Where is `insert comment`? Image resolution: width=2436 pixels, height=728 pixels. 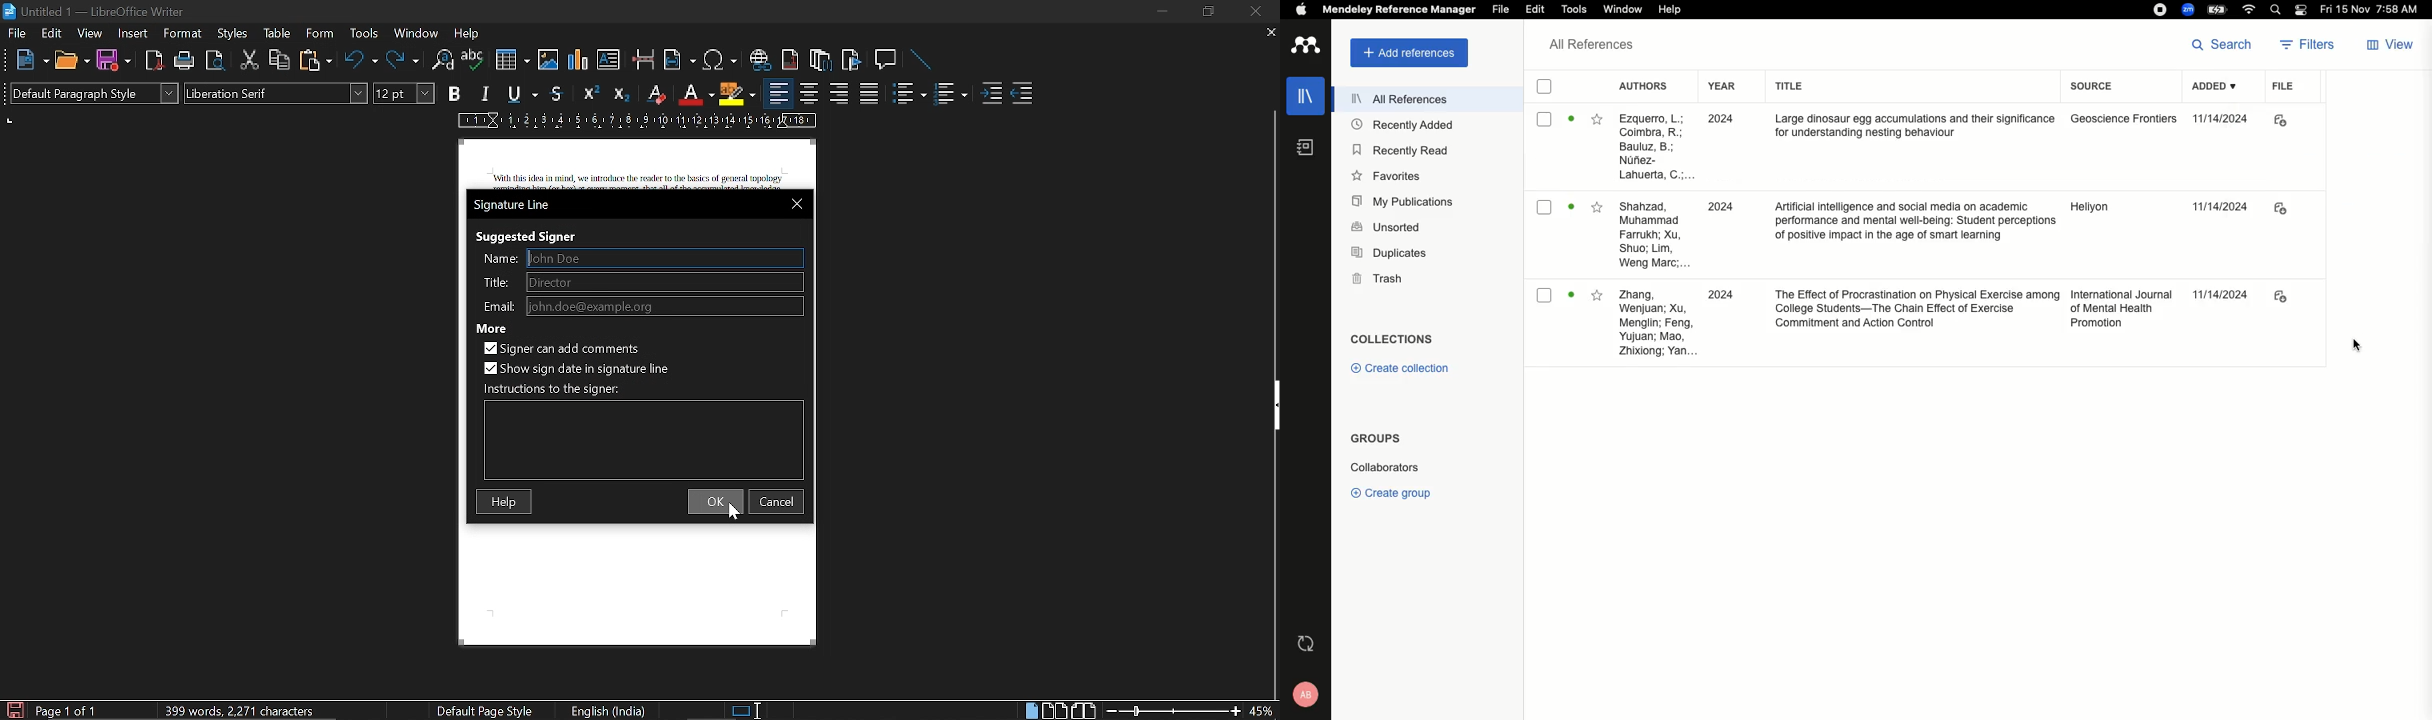
insert comment is located at coordinates (886, 59).